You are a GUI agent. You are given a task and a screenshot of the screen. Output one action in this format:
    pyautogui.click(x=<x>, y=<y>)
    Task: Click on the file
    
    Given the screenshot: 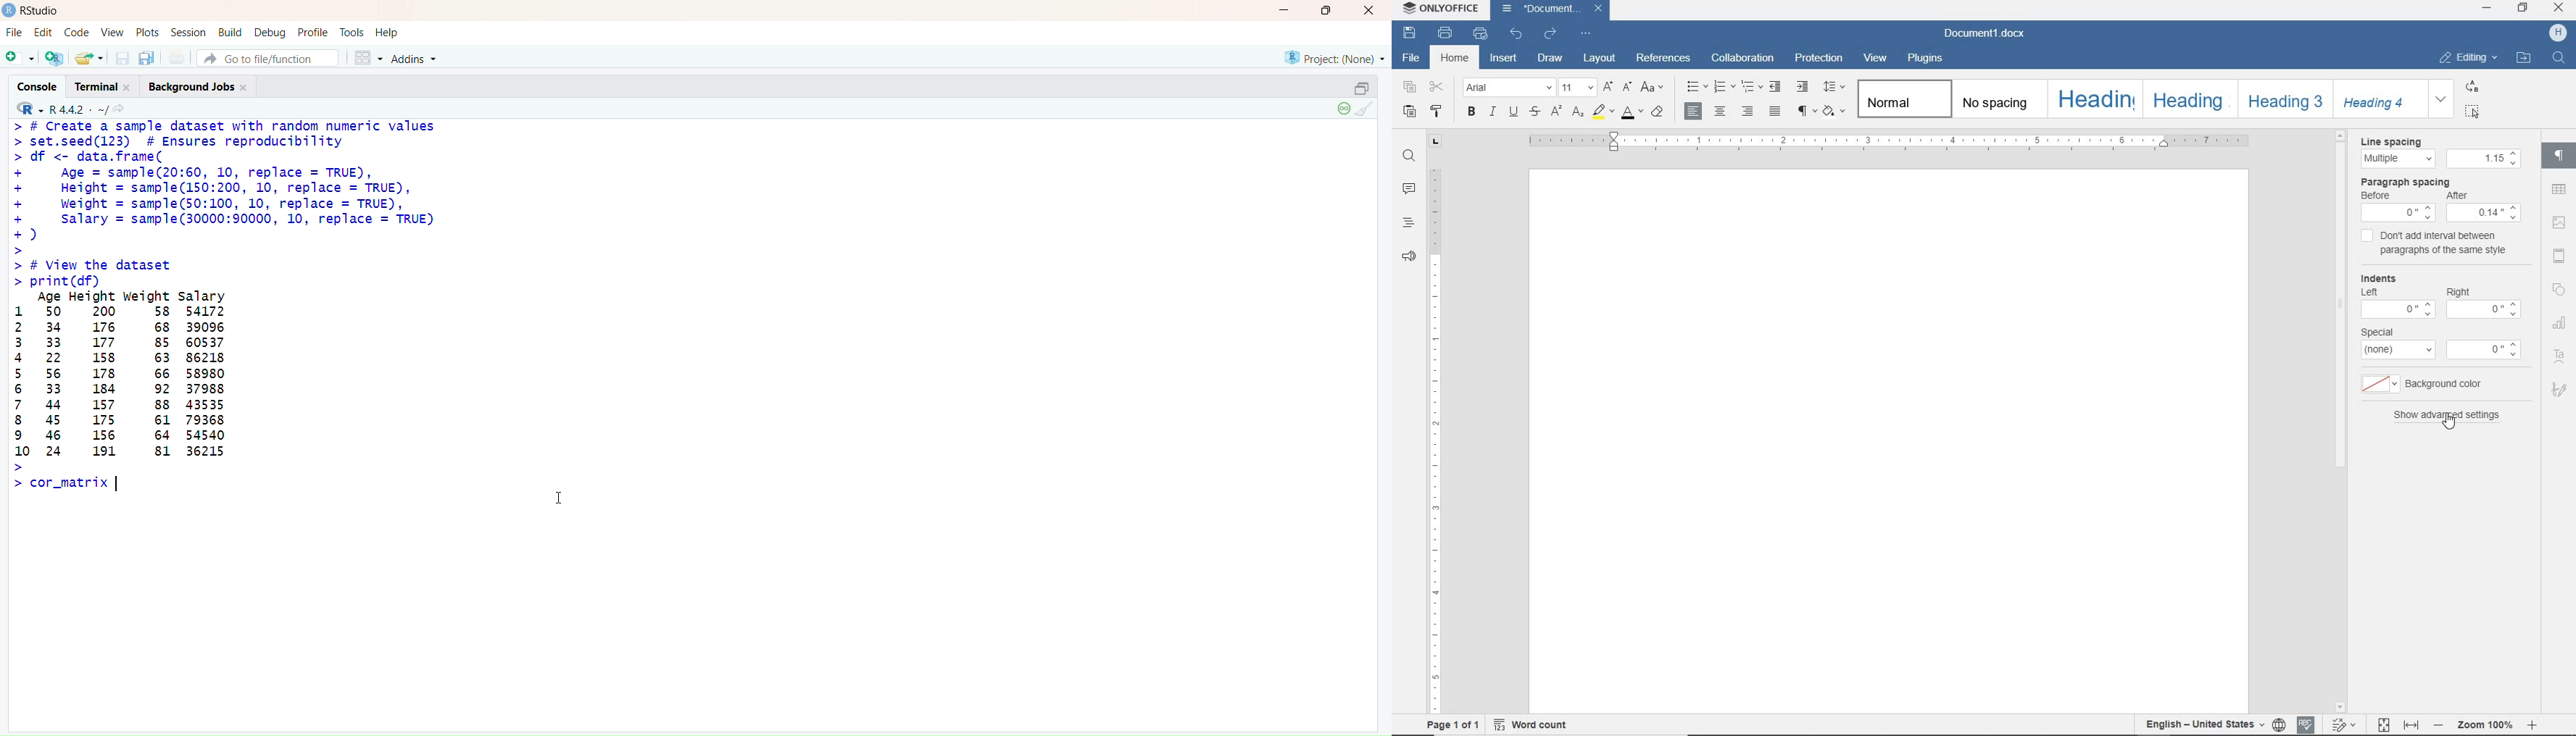 What is the action you would take?
    pyautogui.click(x=1410, y=59)
    